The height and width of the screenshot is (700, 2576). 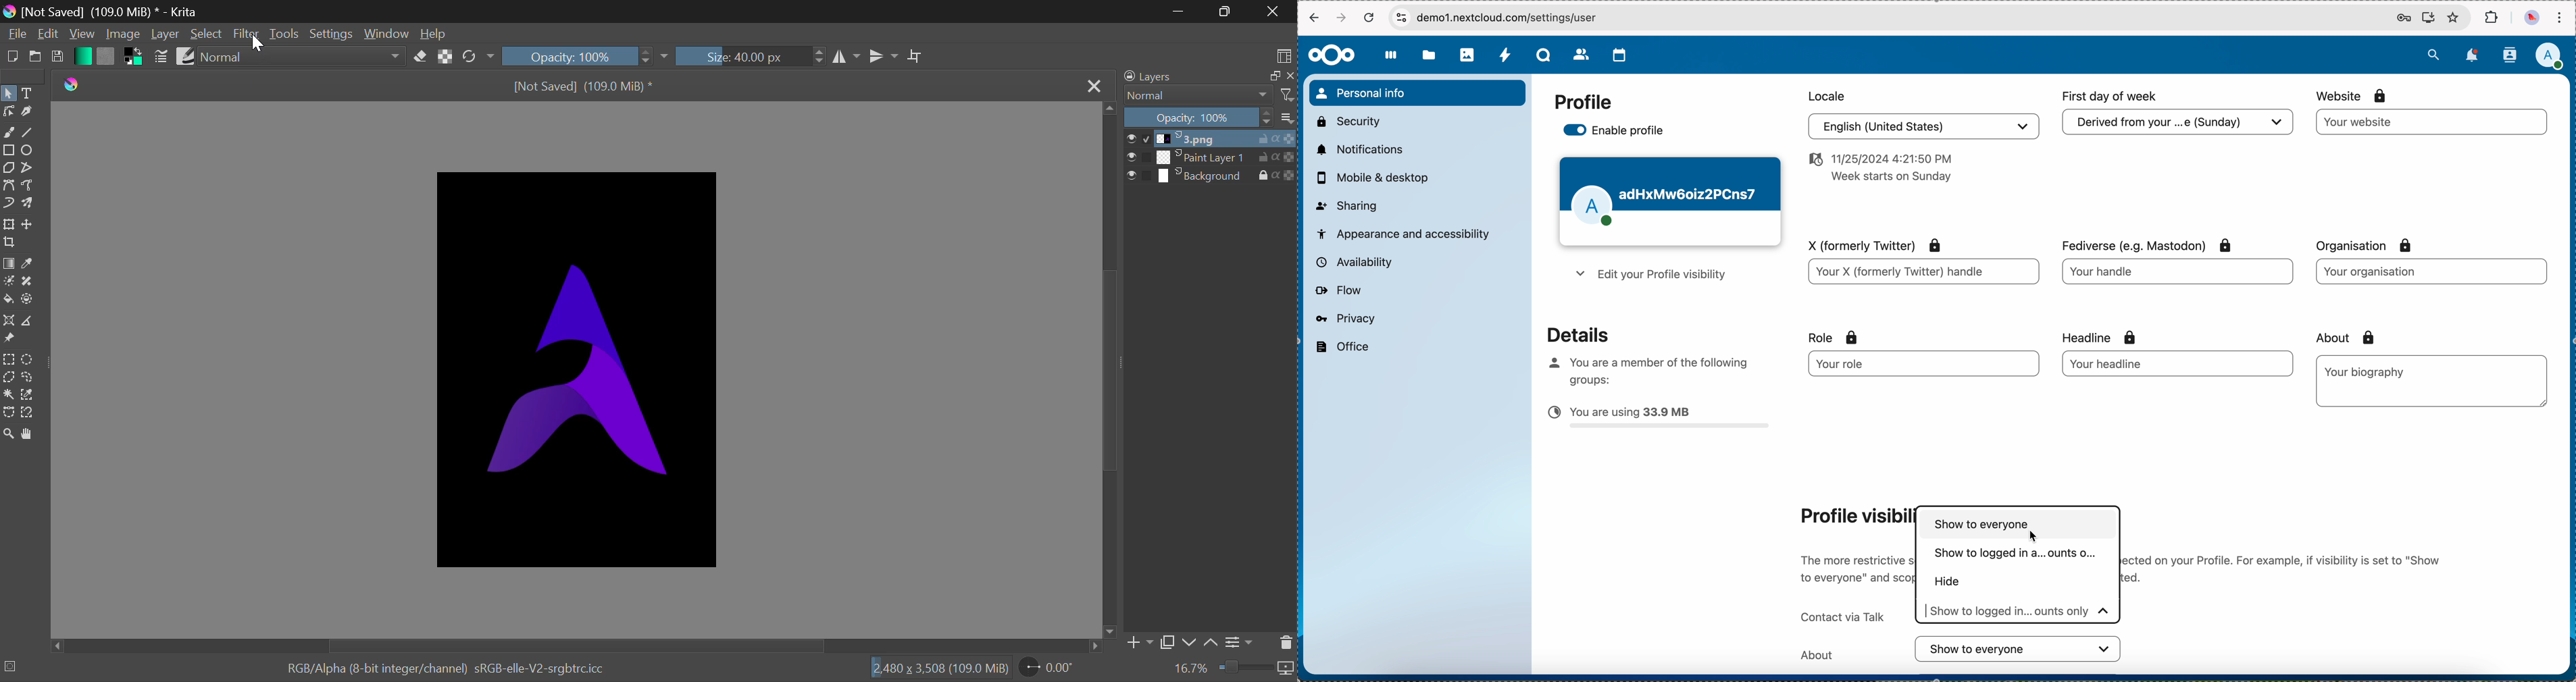 I want to click on Eraser, so click(x=421, y=56).